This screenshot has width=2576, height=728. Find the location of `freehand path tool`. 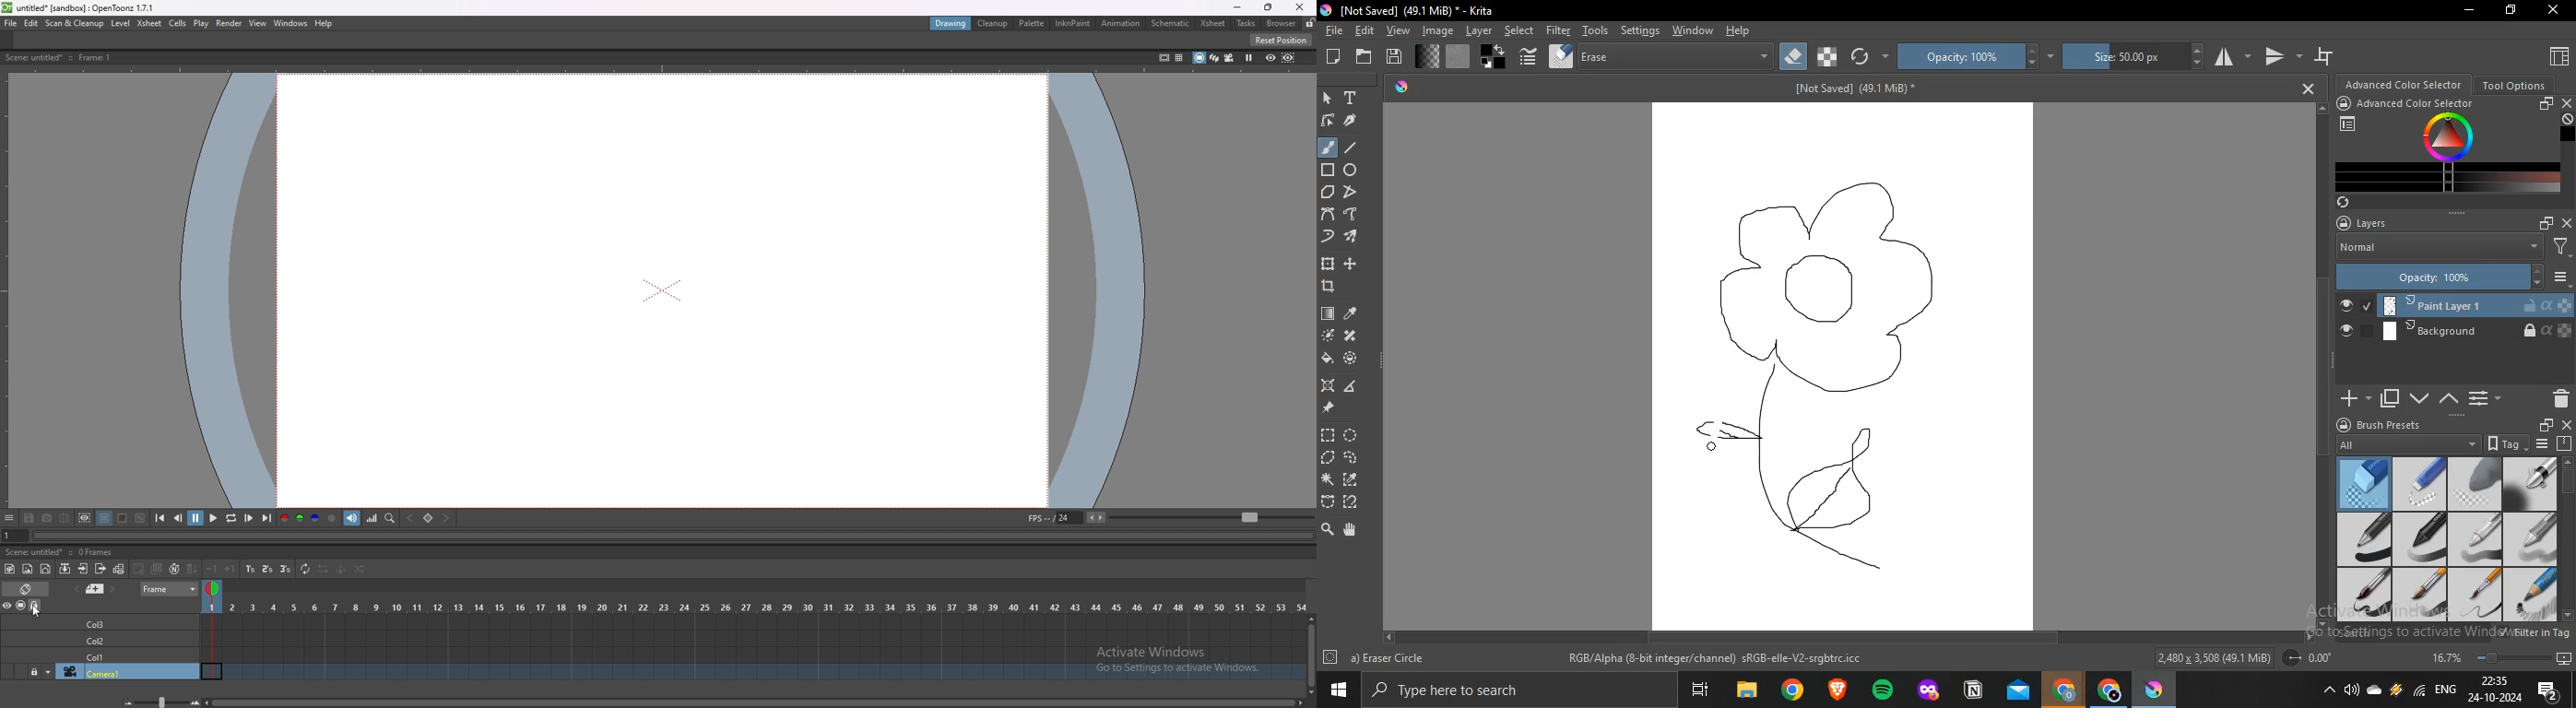

freehand path tool is located at coordinates (1353, 213).